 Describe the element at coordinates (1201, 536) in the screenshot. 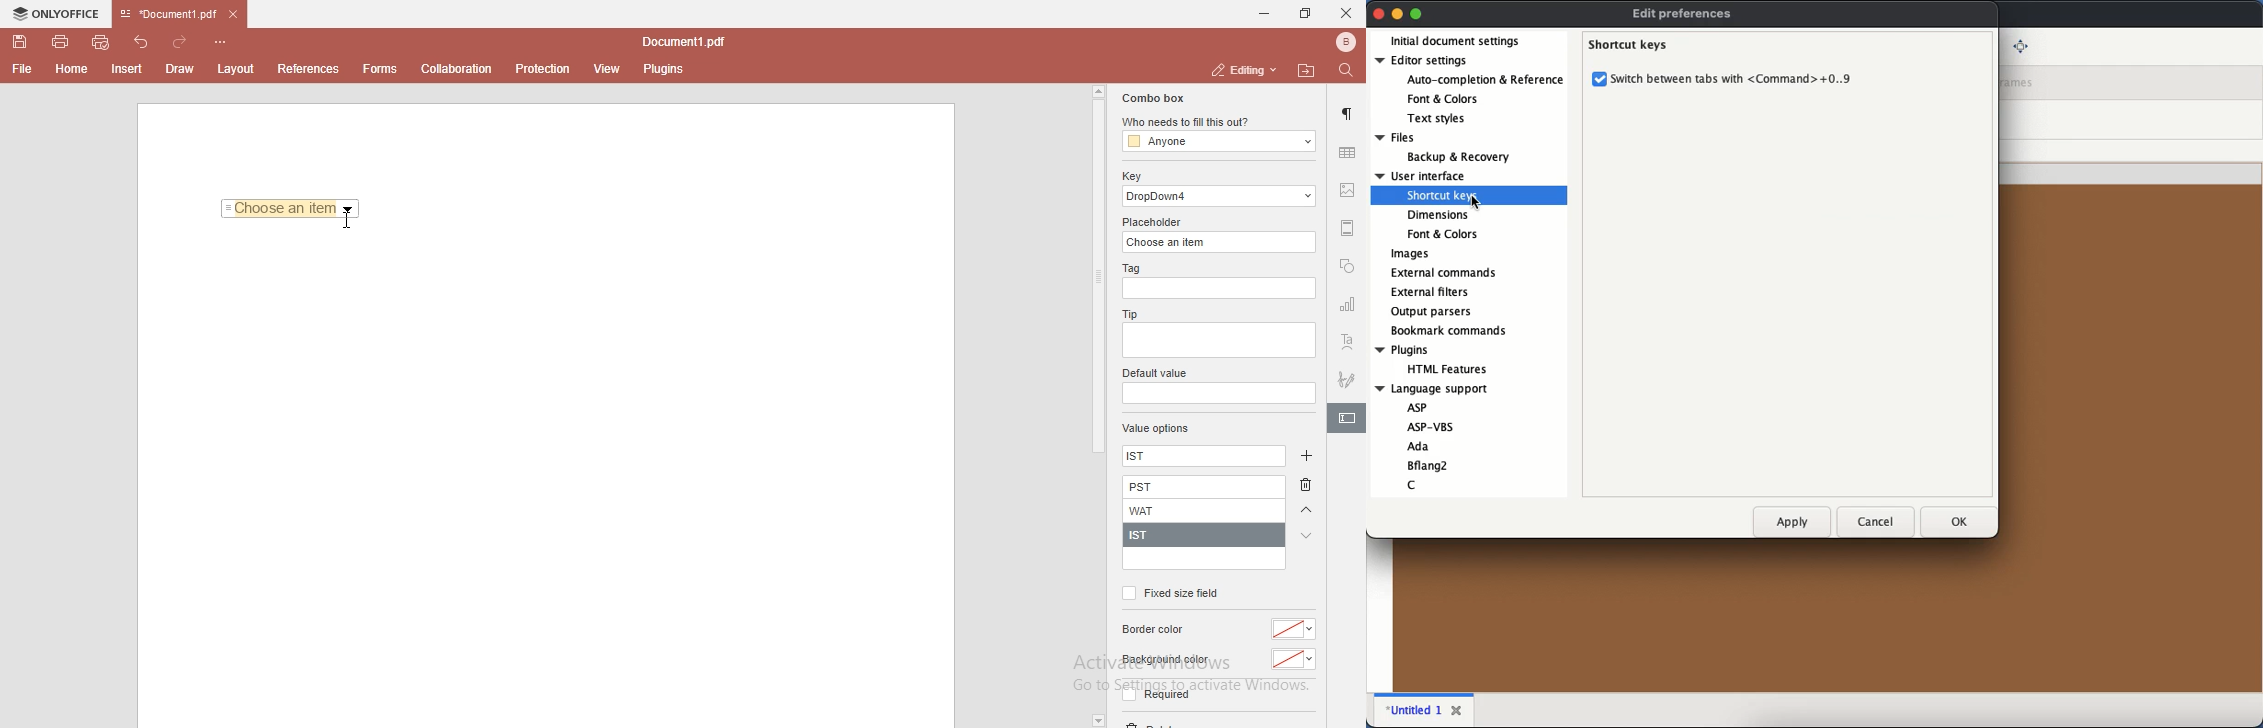

I see `IST added` at that location.